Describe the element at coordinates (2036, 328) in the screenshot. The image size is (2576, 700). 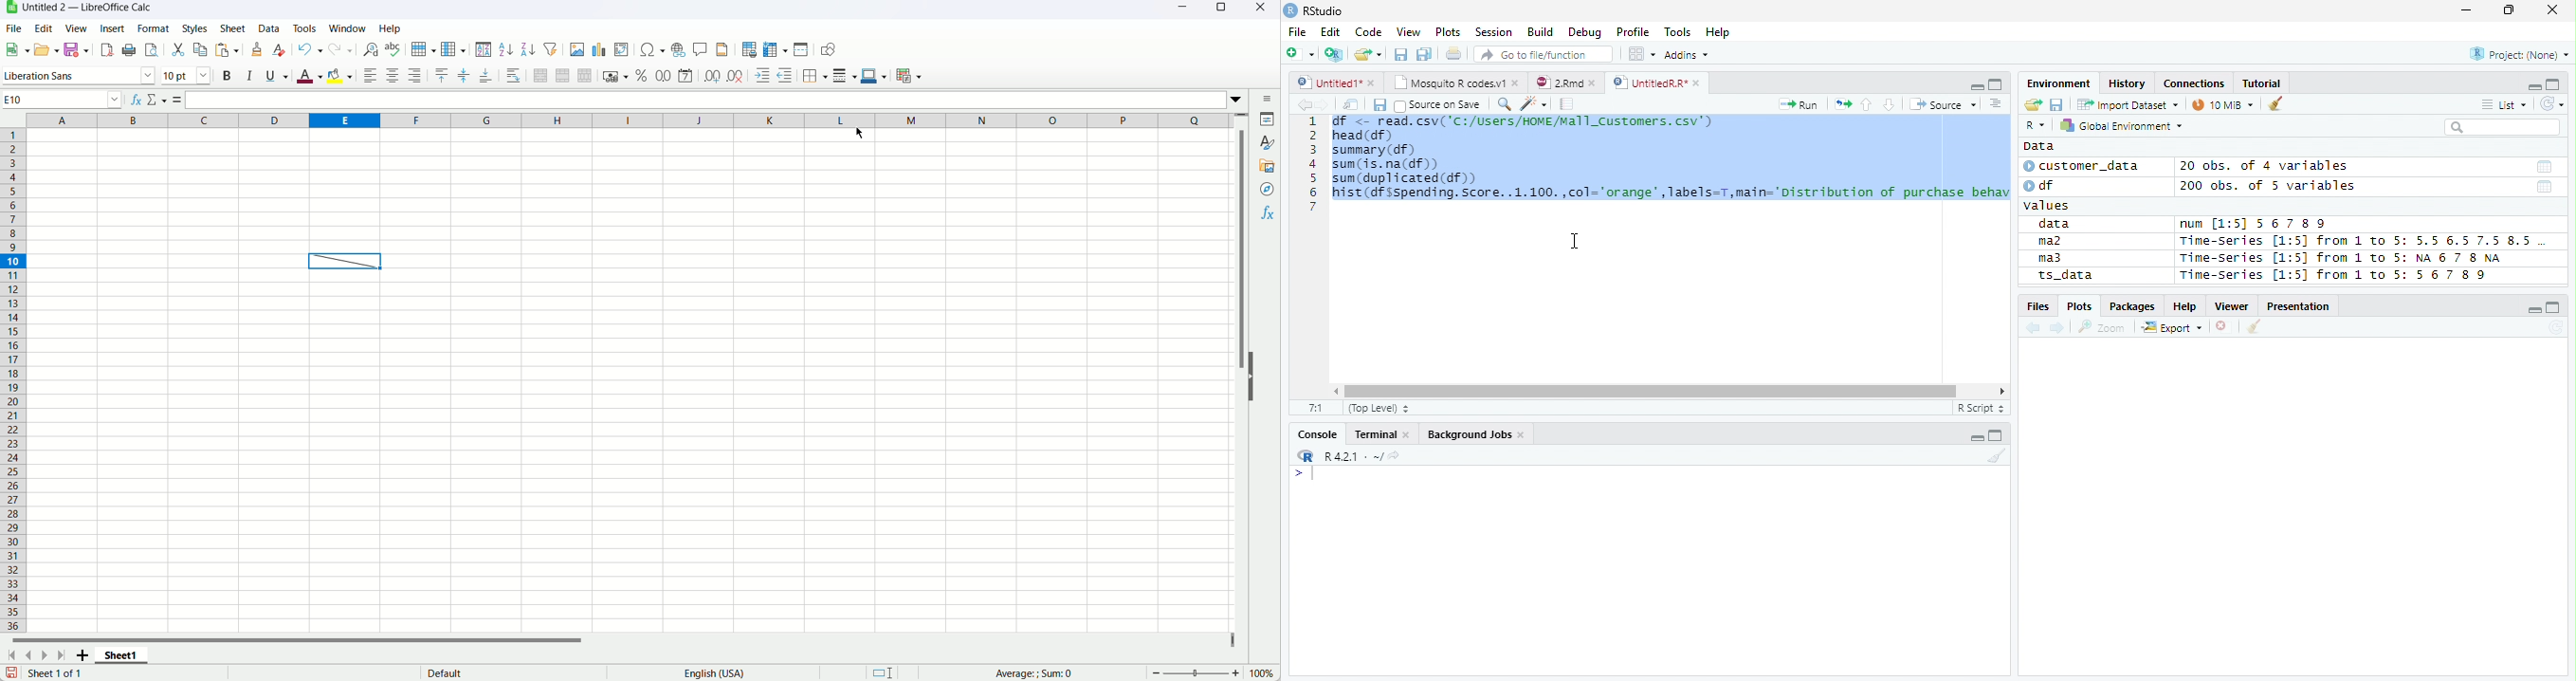
I see `Previous` at that location.